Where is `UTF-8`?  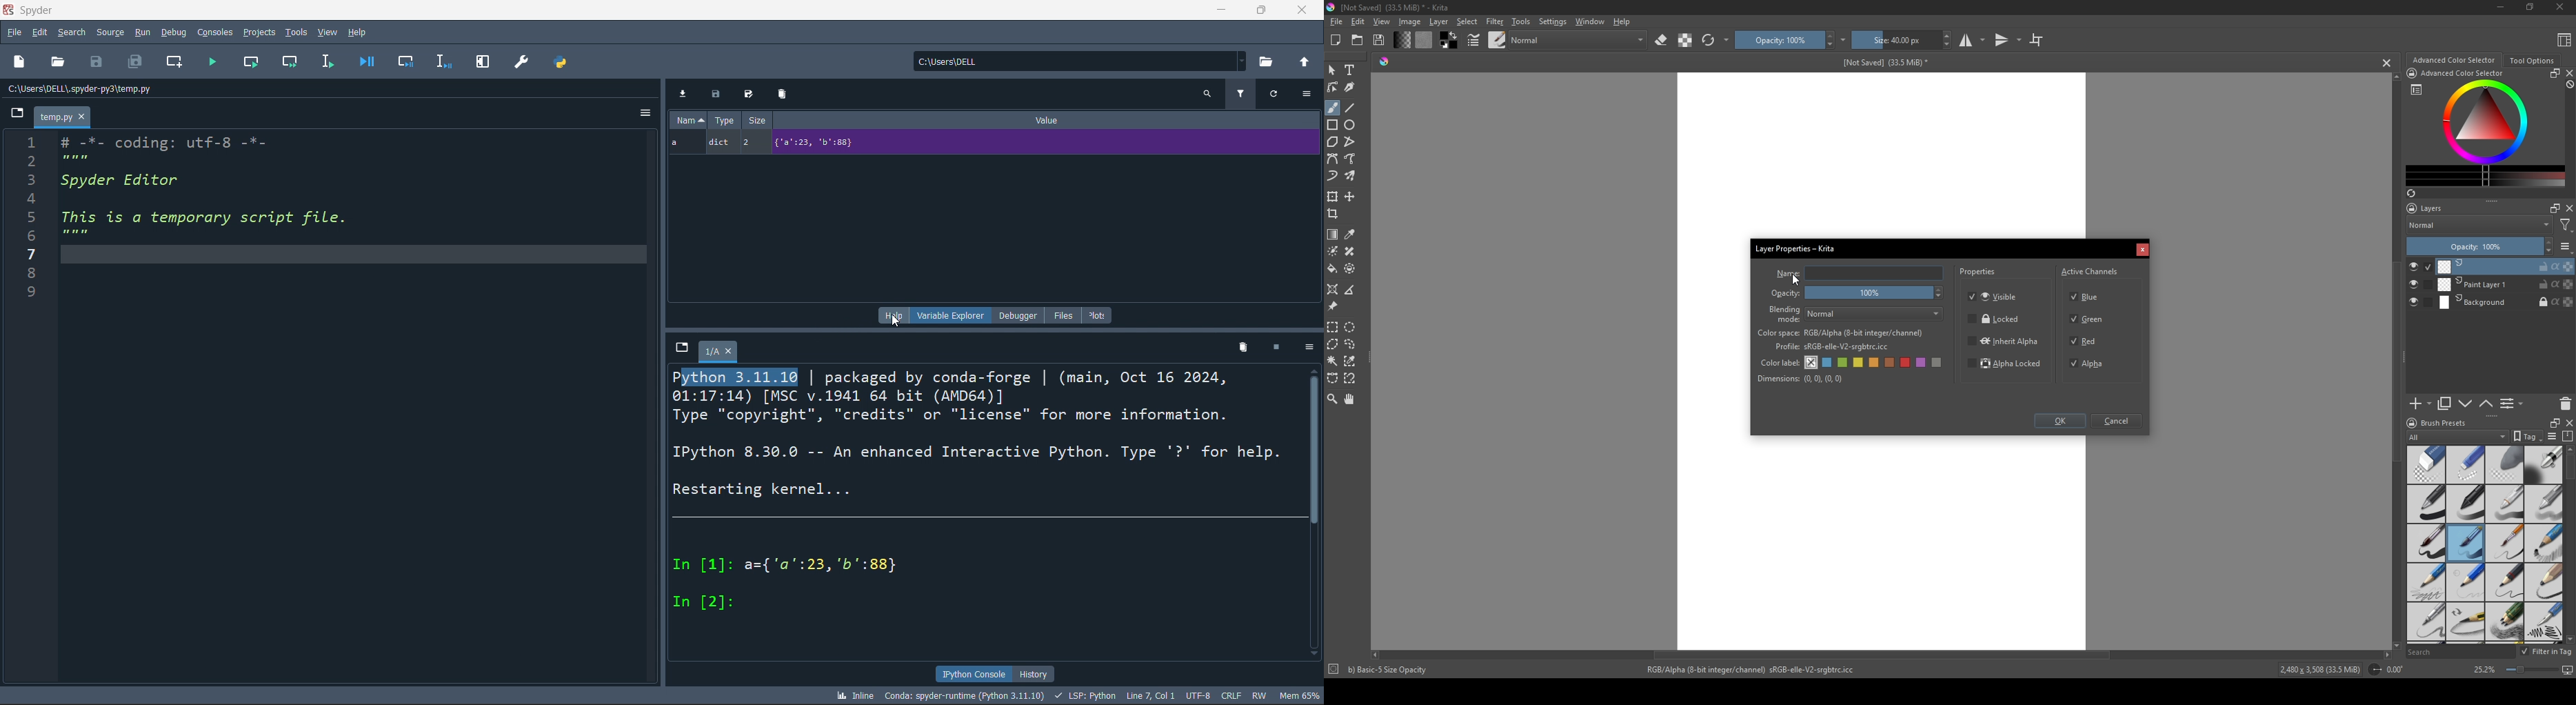 UTF-8 is located at coordinates (1199, 695).